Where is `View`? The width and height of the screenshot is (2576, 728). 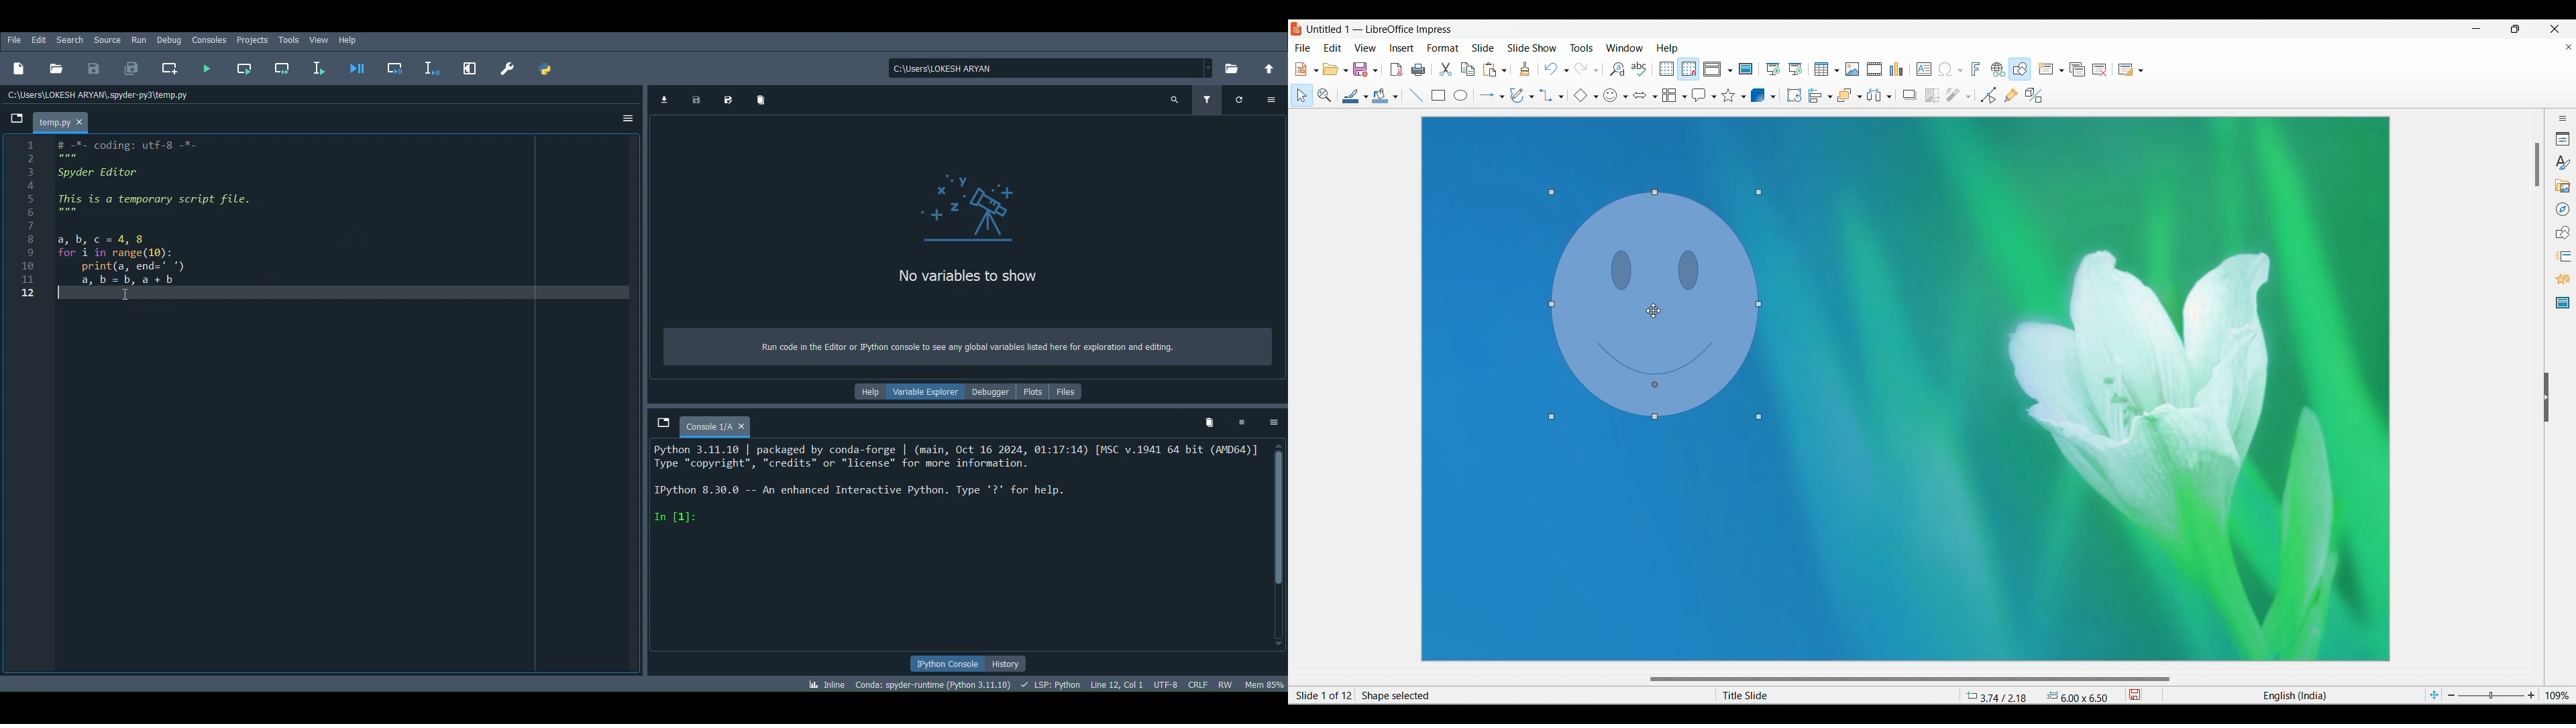
View is located at coordinates (1365, 47).